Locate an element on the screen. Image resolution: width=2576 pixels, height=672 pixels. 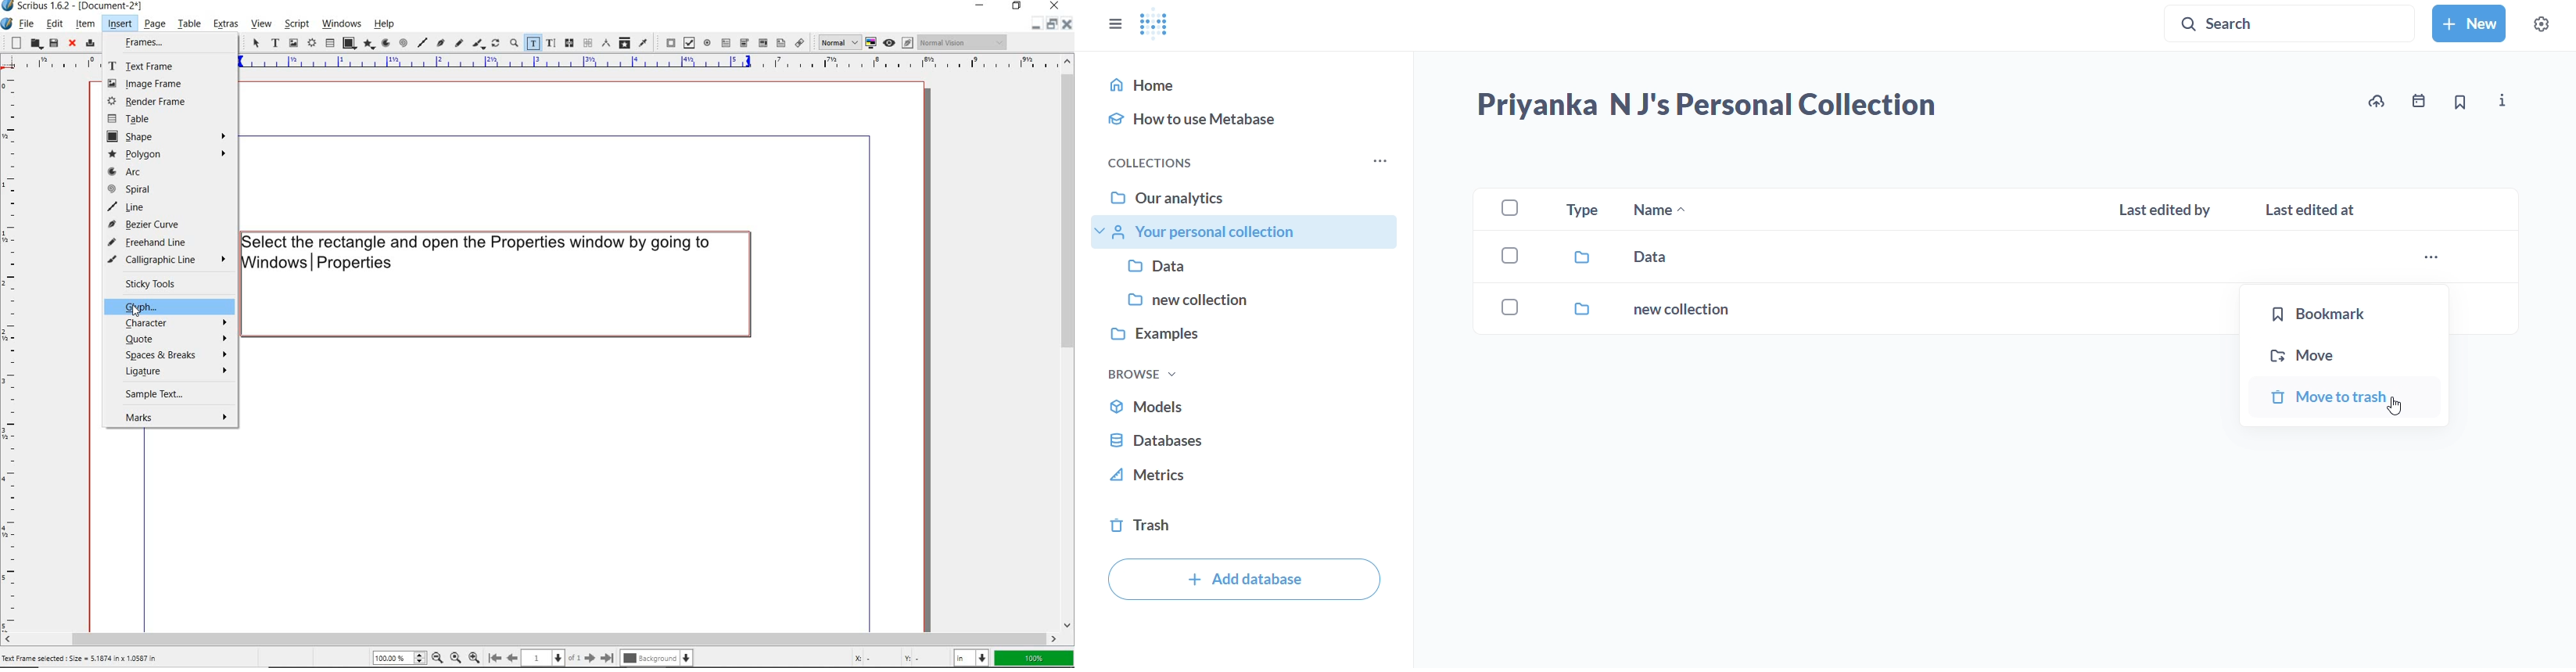
Select the rectangle and open the Properties window by going to Windows | Properties is located at coordinates (495, 283).